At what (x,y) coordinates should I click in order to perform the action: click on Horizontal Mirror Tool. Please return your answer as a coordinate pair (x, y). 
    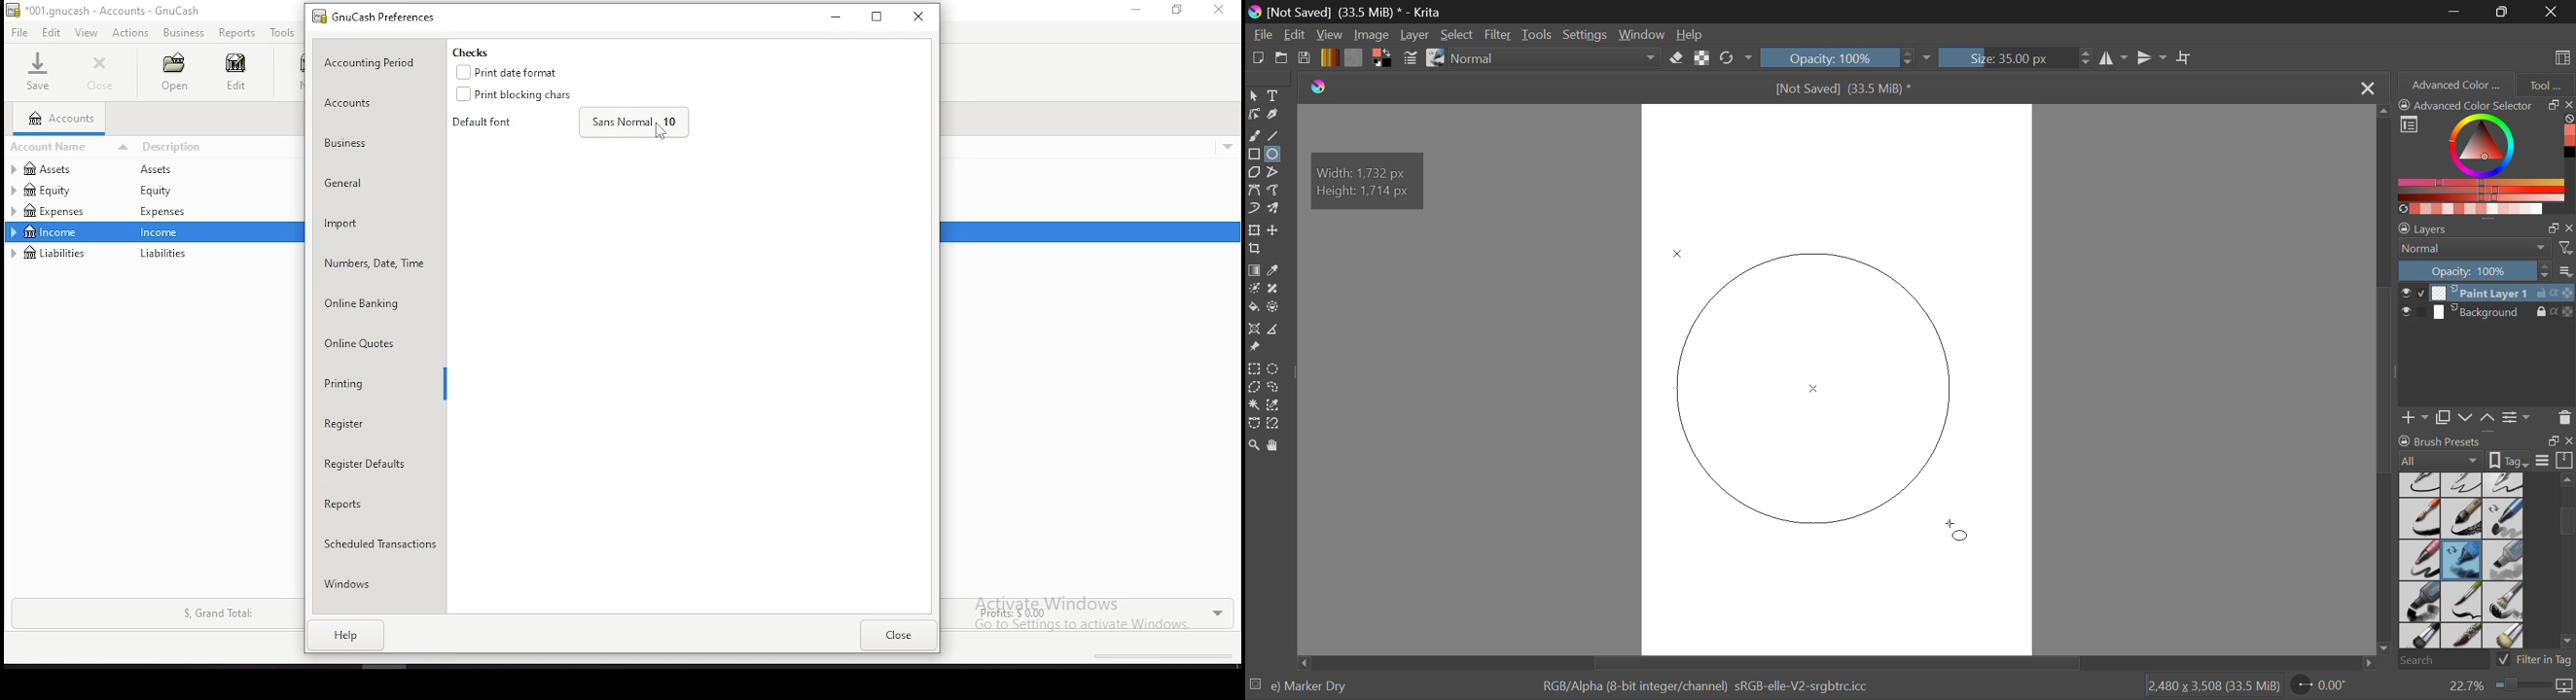
    Looking at the image, I should click on (2113, 58).